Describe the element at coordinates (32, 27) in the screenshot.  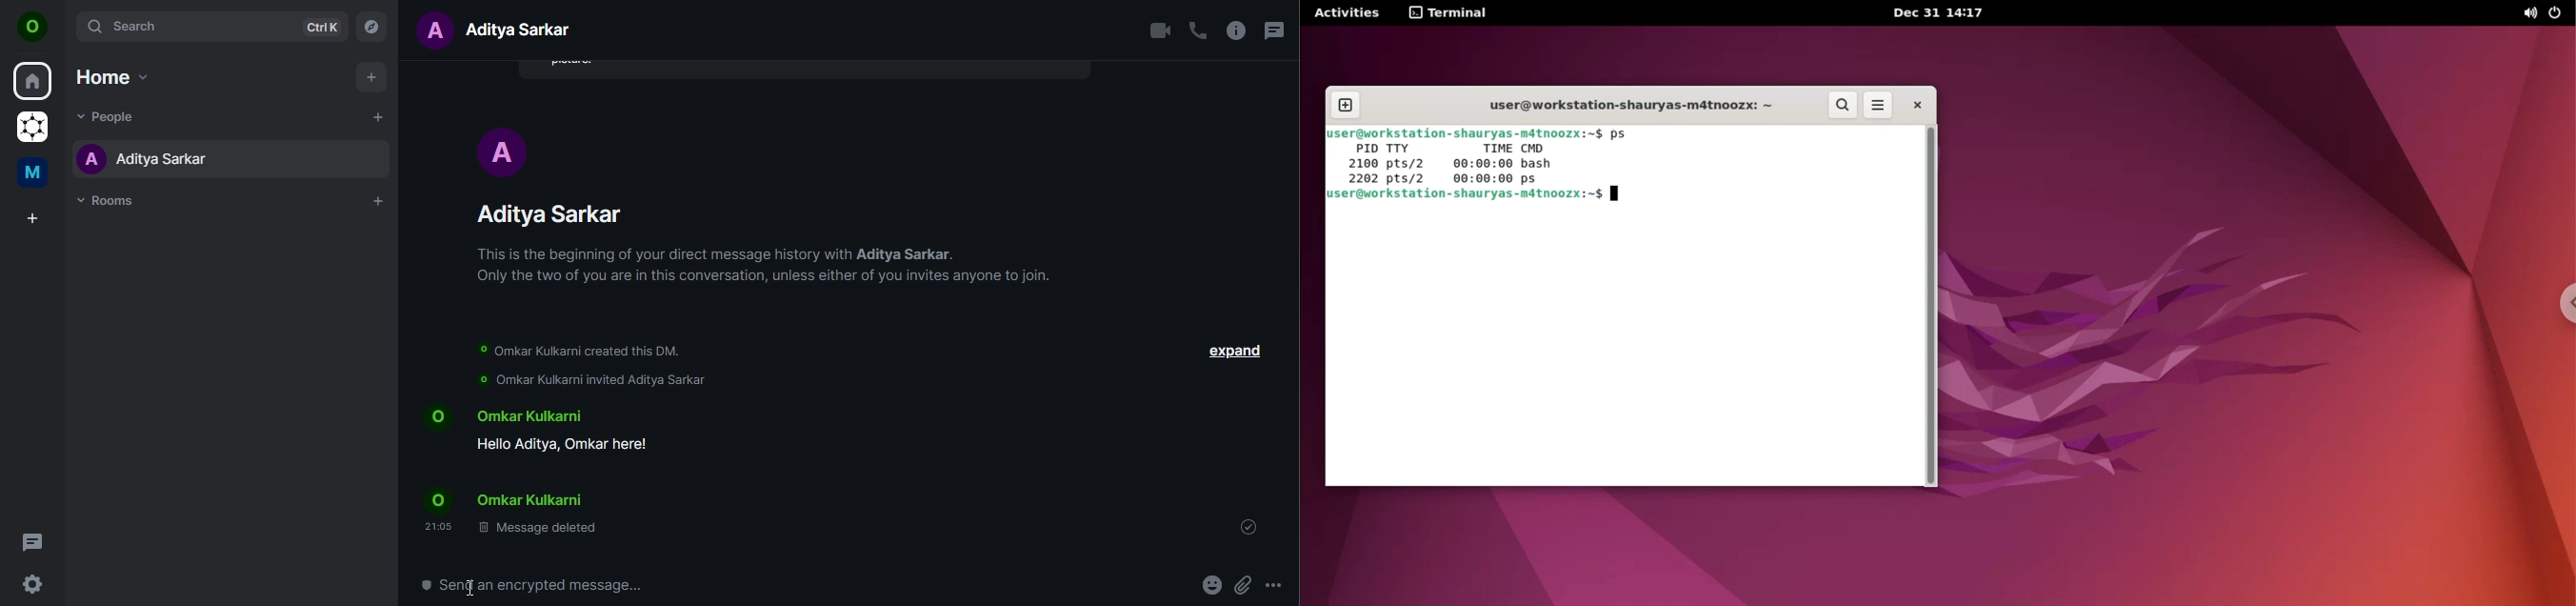
I see `icon` at that location.